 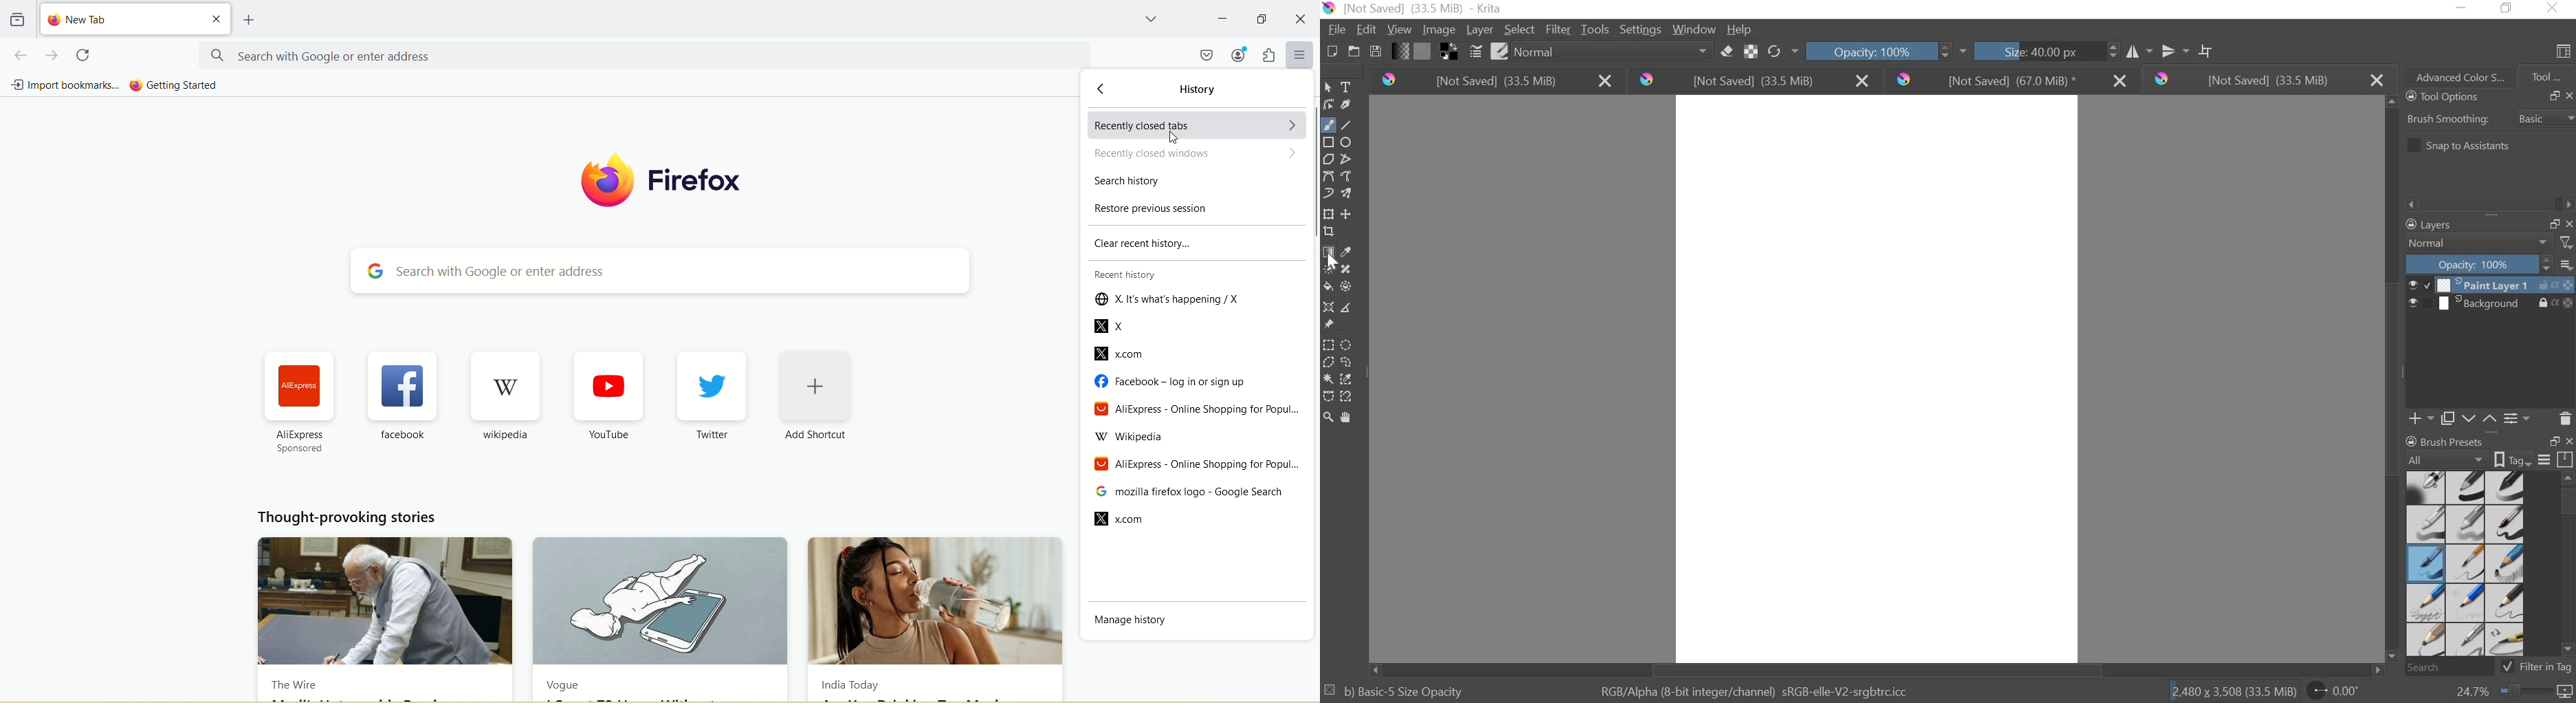 I want to click on save to pocket, so click(x=1207, y=55).